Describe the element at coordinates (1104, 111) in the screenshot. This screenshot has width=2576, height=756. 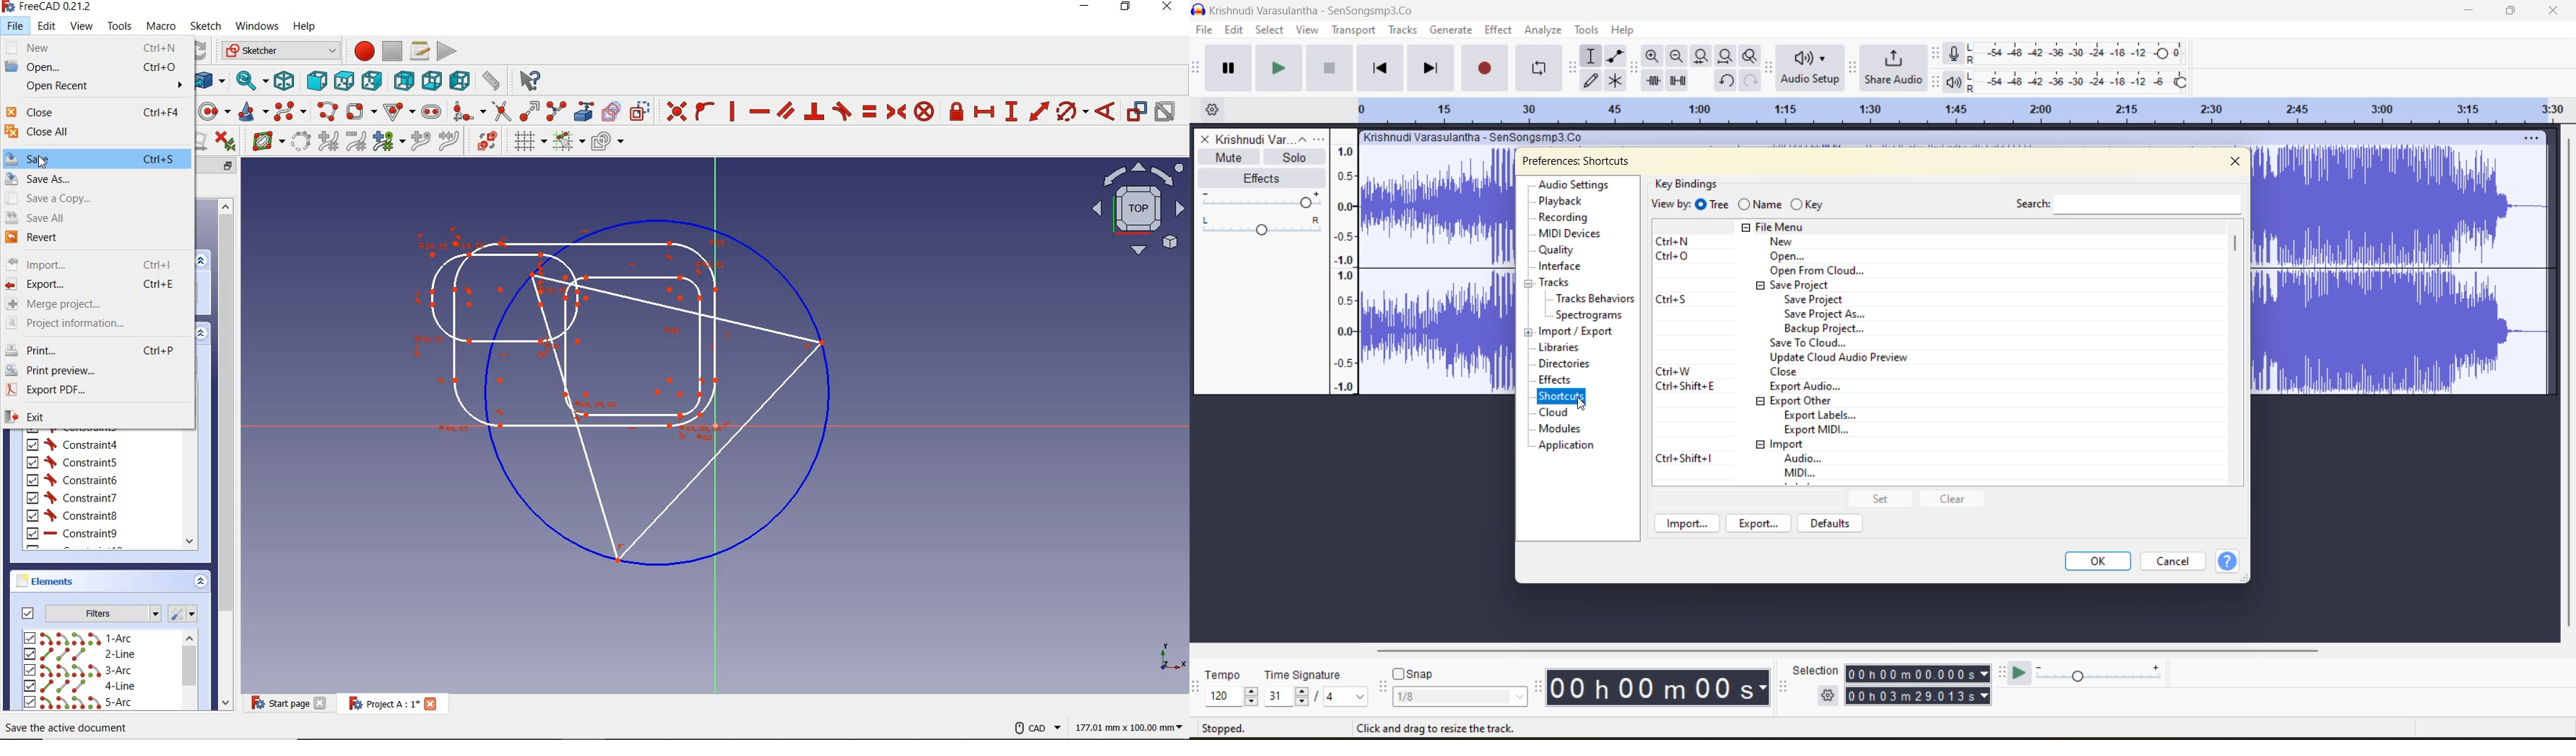
I see `constraing angle` at that location.